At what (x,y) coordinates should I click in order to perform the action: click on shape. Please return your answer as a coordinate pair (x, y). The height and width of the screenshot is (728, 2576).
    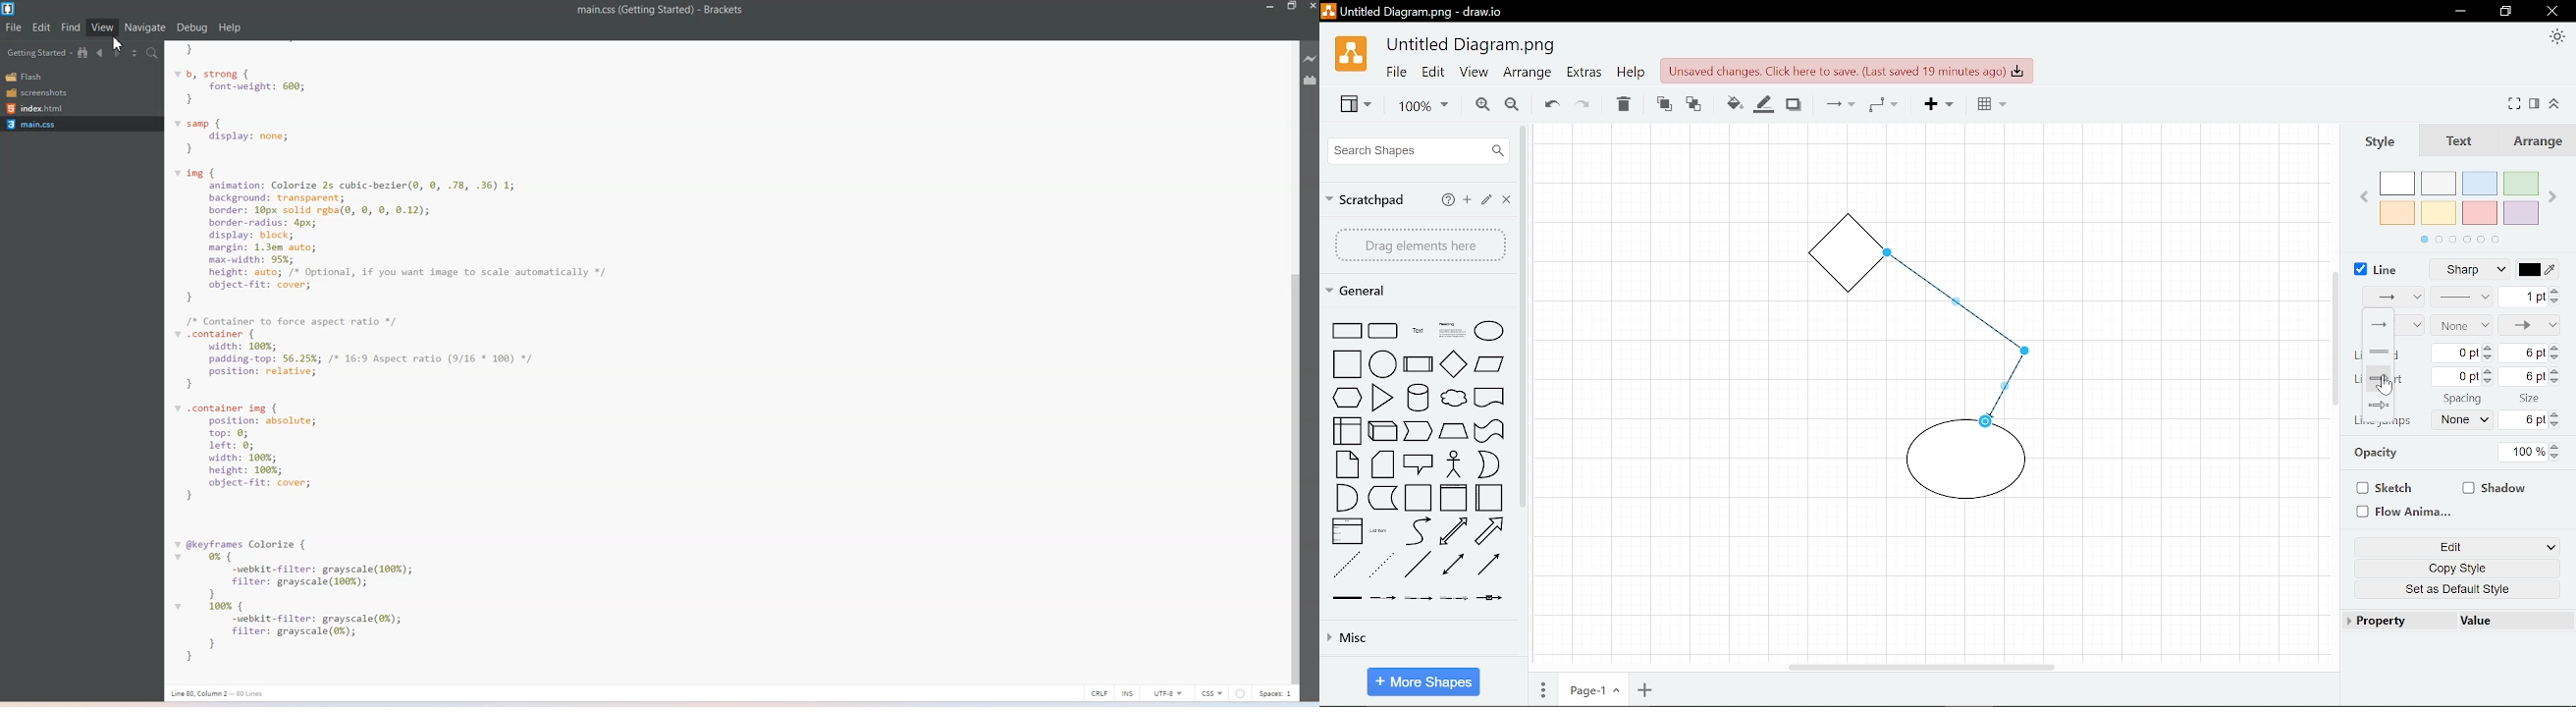
    Looking at the image, I should click on (1419, 432).